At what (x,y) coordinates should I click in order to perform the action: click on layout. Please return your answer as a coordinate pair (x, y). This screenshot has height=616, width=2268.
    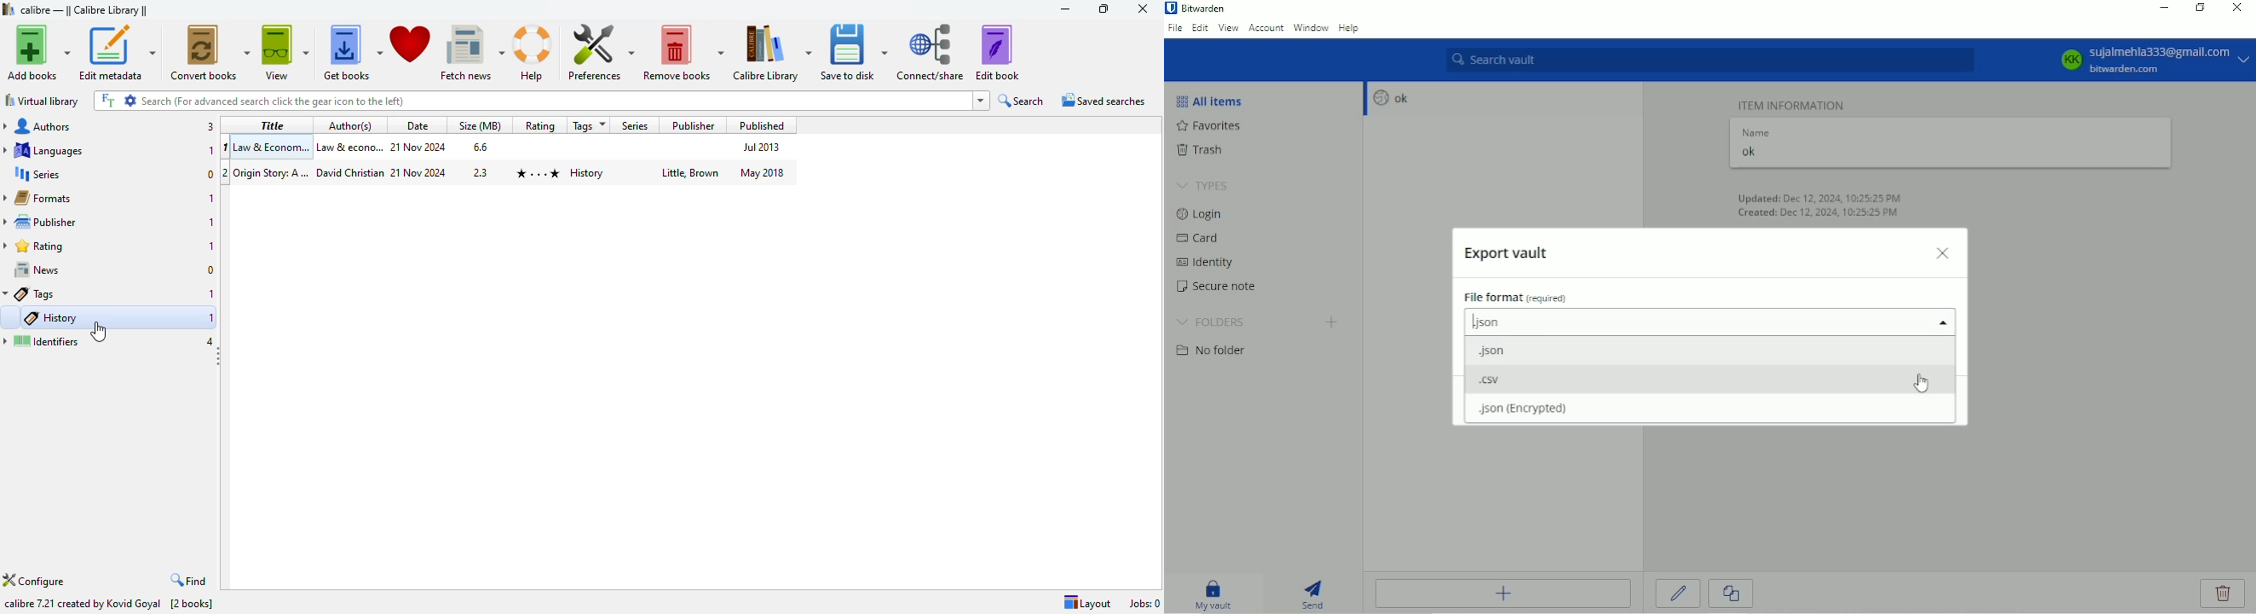
    Looking at the image, I should click on (1088, 603).